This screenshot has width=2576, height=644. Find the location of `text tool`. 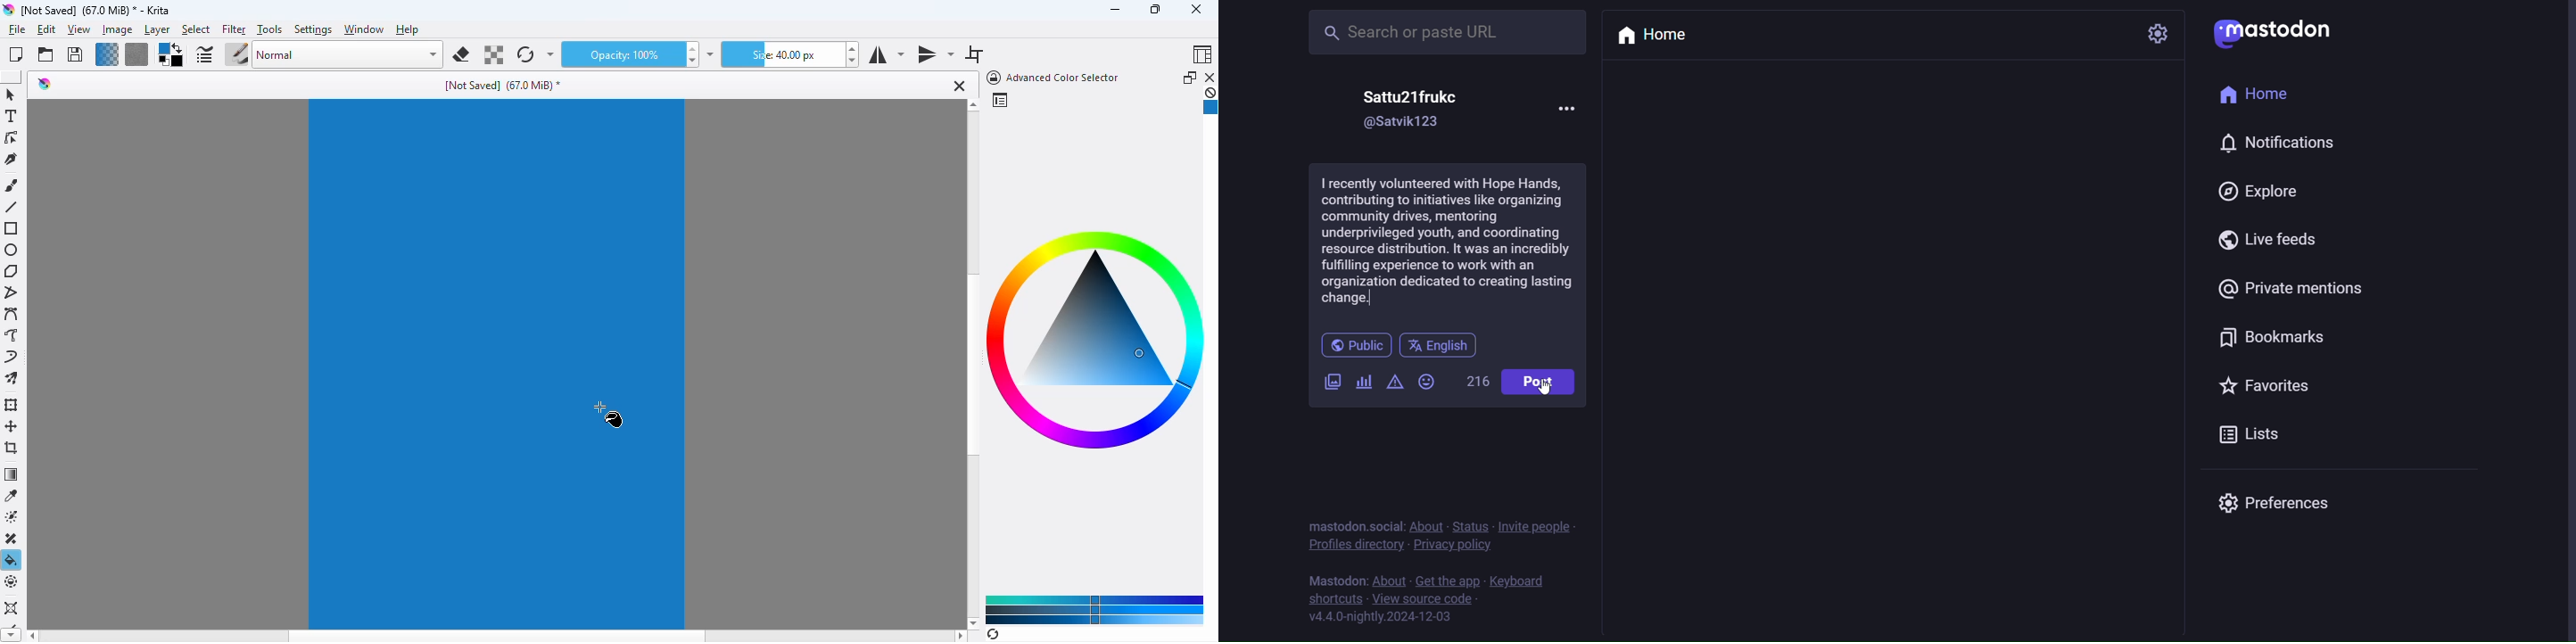

text tool is located at coordinates (12, 116).